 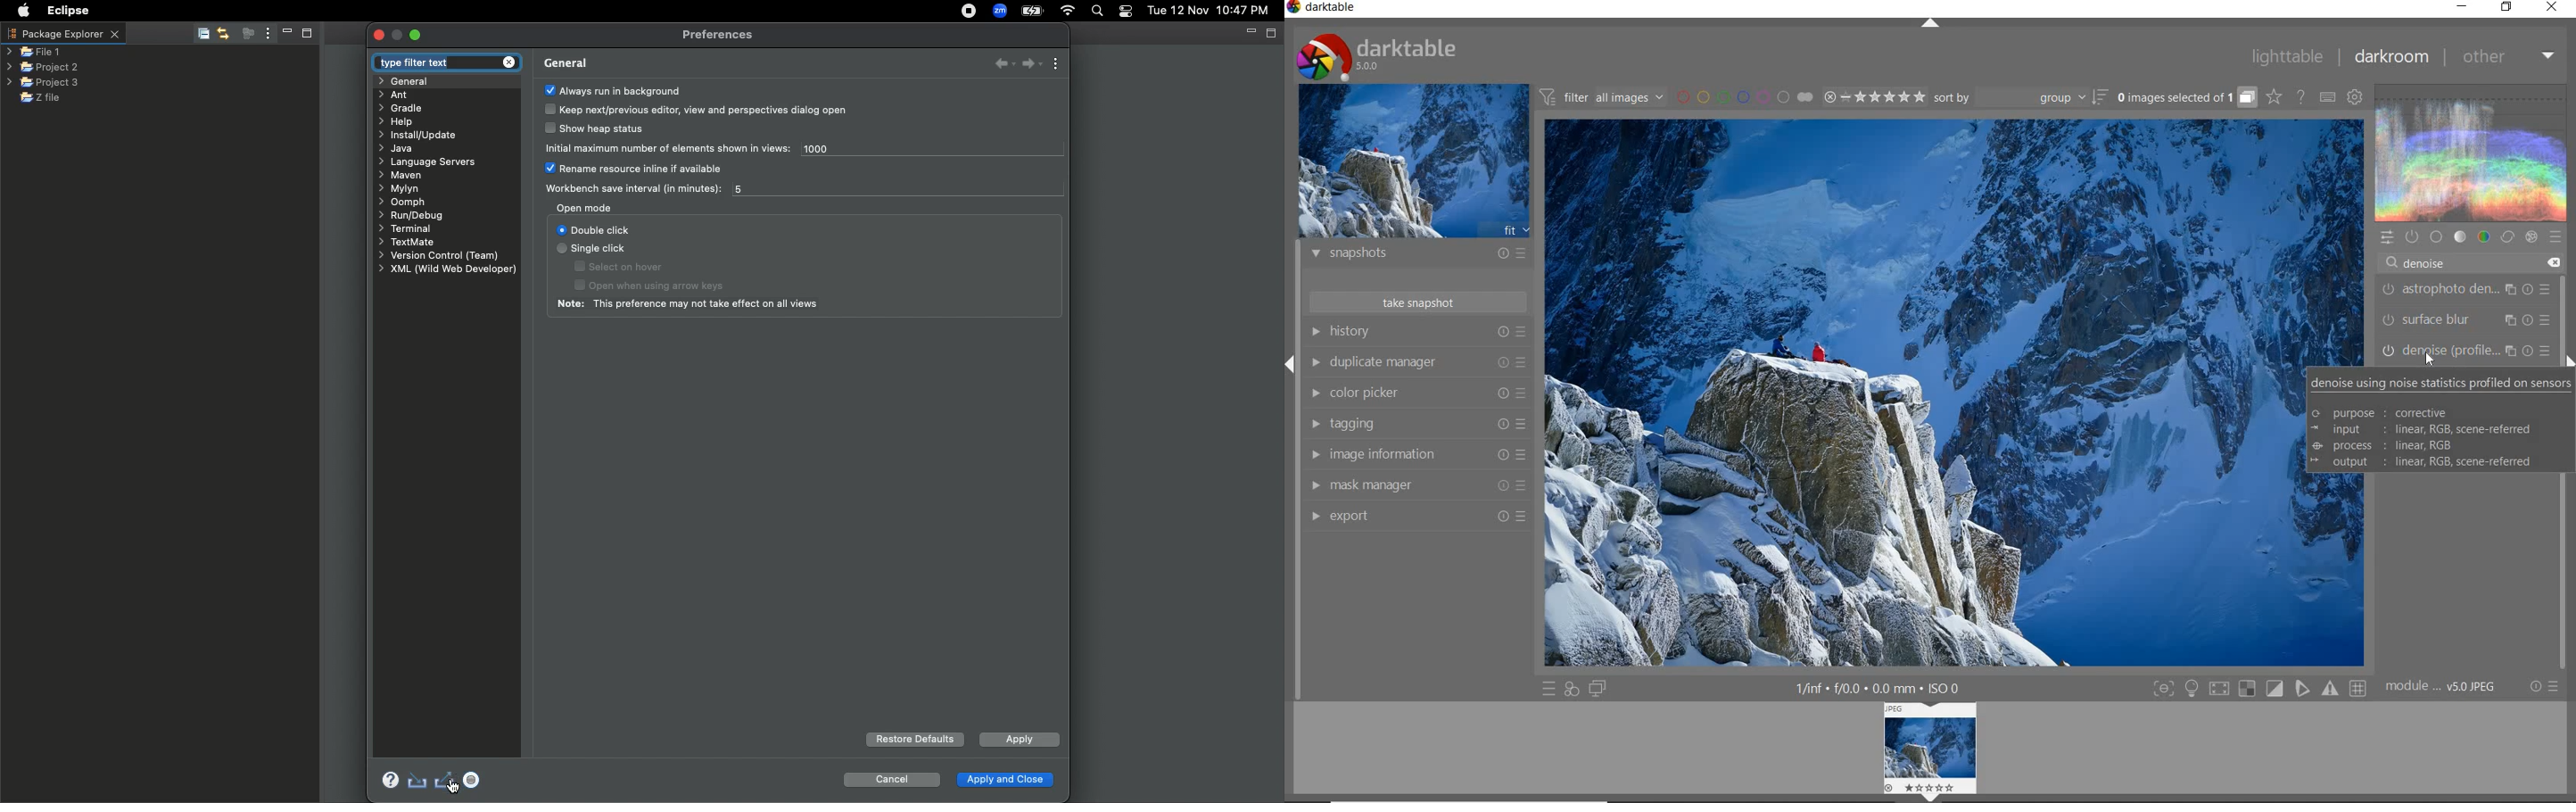 I want to click on denoise (PROFILE..., so click(x=2467, y=350).